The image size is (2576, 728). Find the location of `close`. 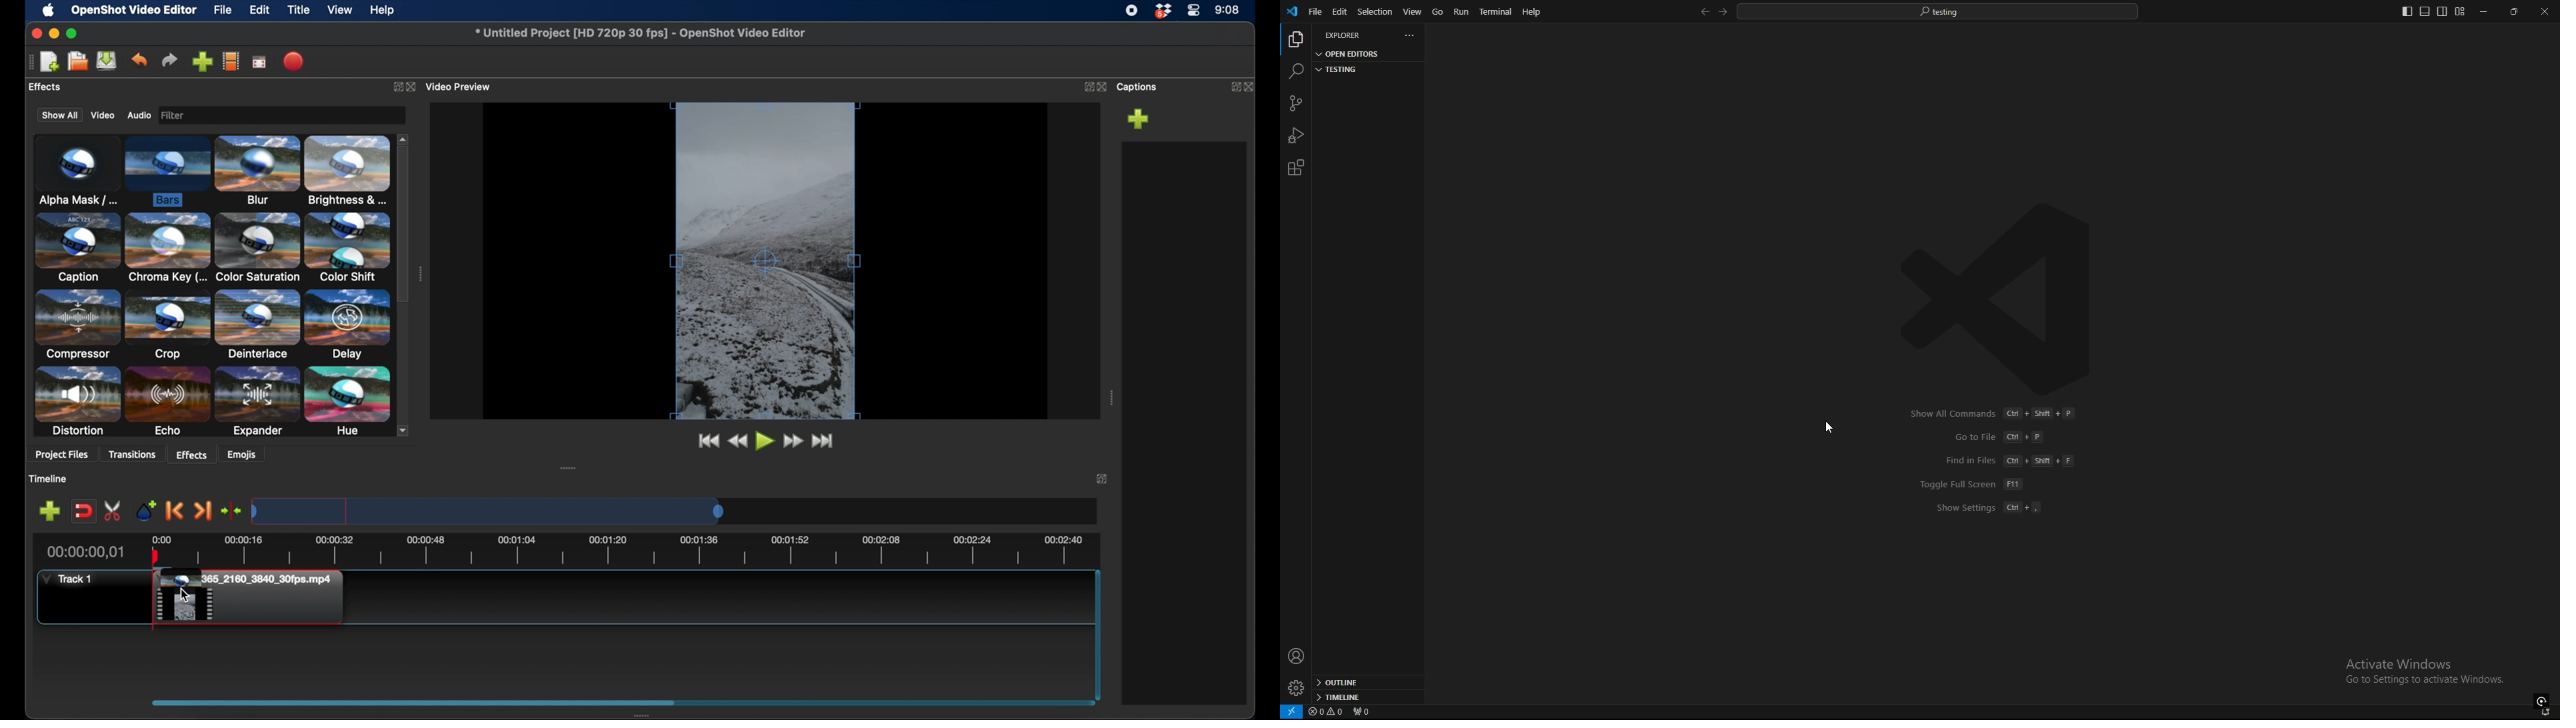

close is located at coordinates (2542, 10).